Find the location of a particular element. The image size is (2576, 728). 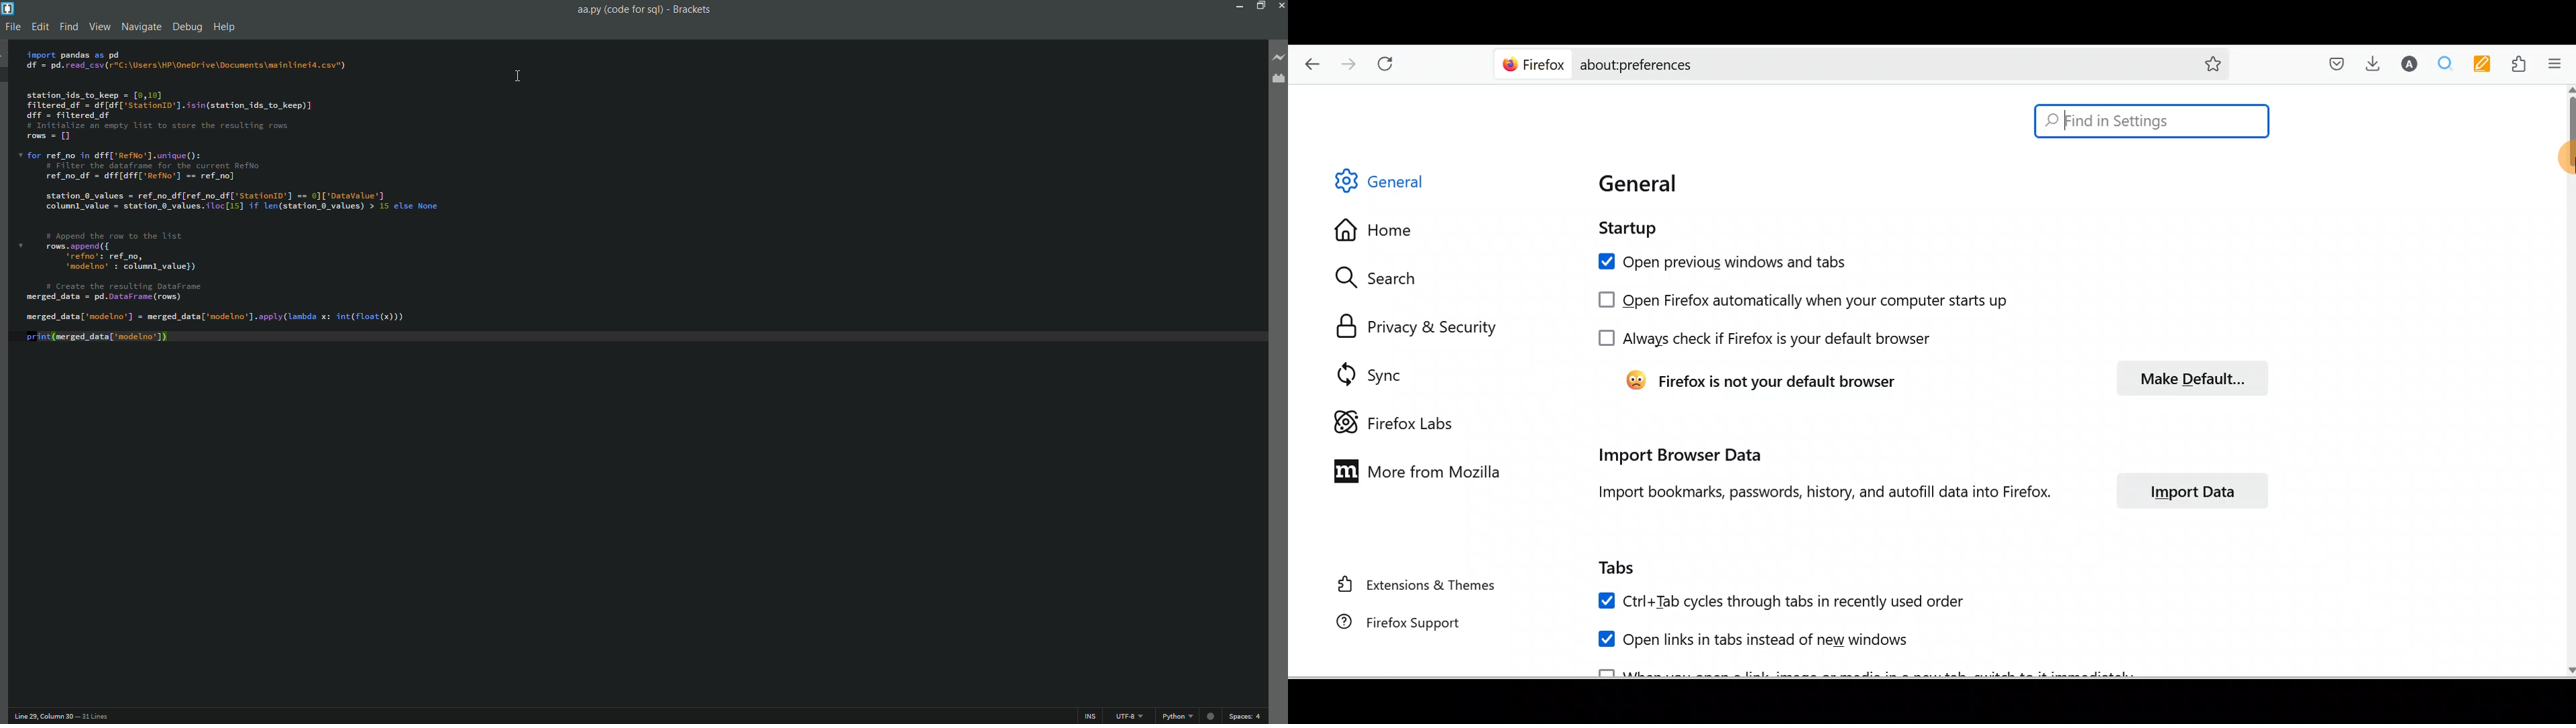

General settings is located at coordinates (1391, 184).